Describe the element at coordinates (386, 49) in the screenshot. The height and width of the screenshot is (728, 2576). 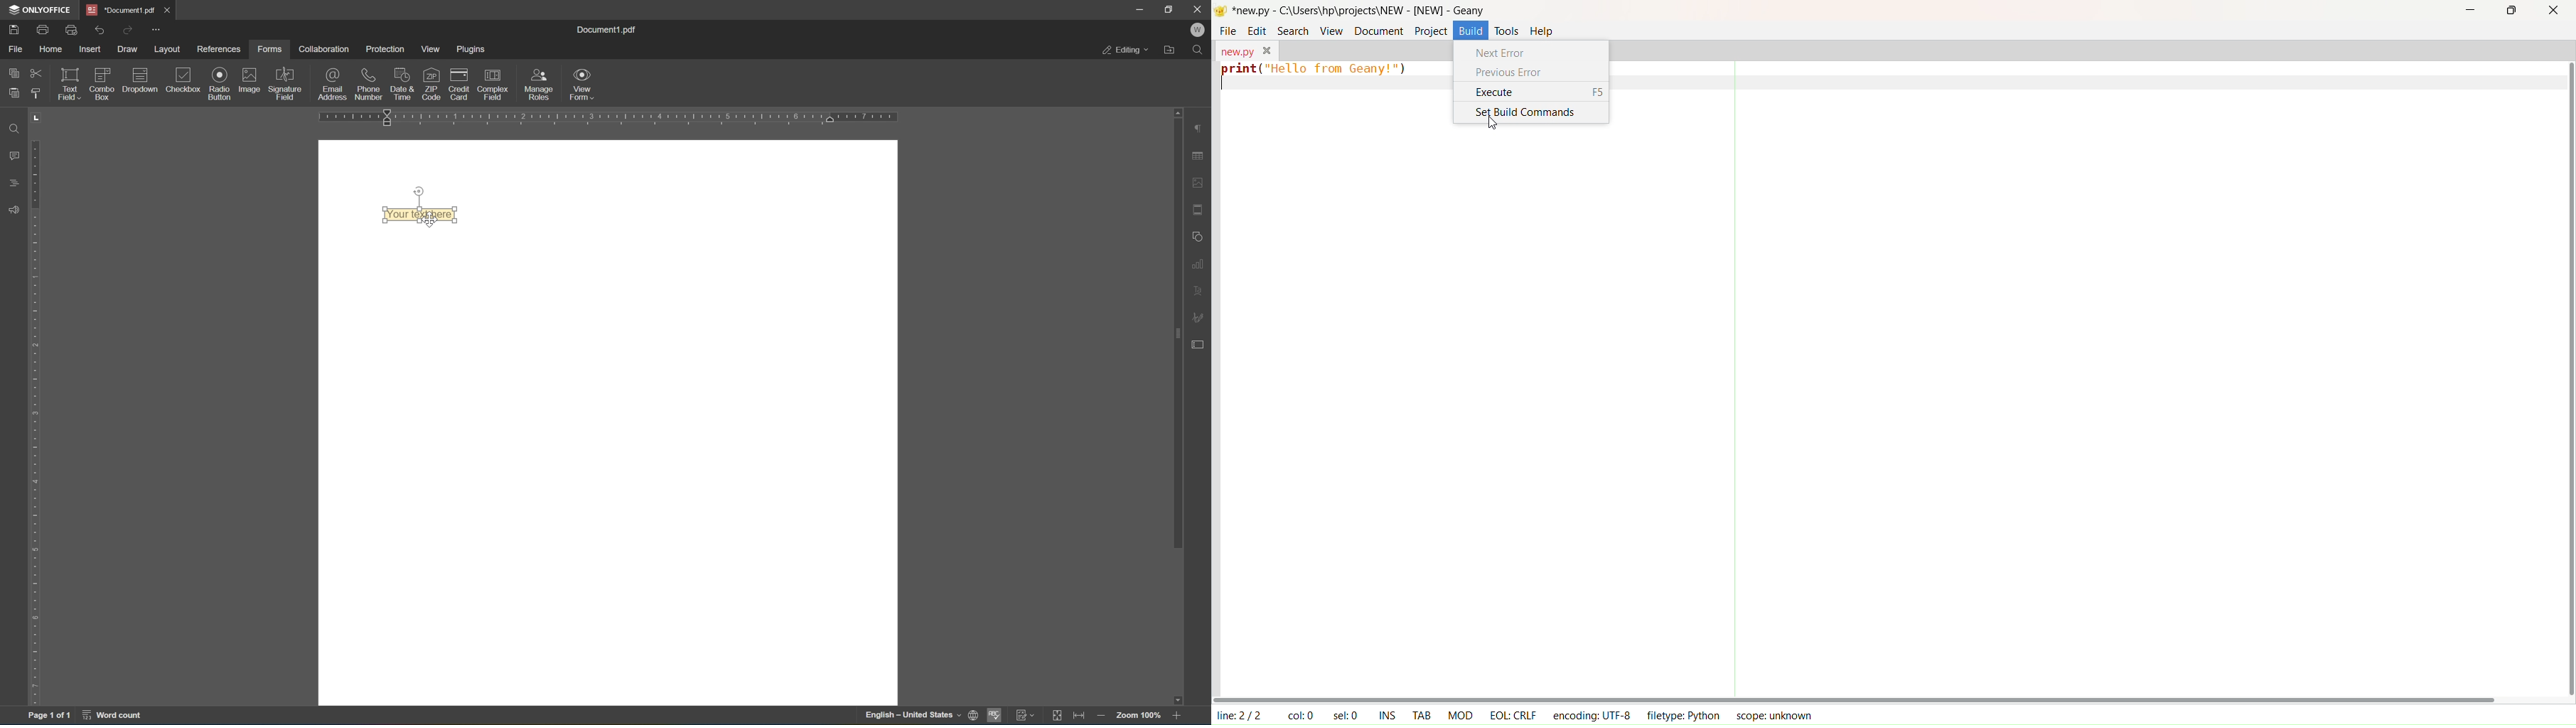
I see `protection` at that location.